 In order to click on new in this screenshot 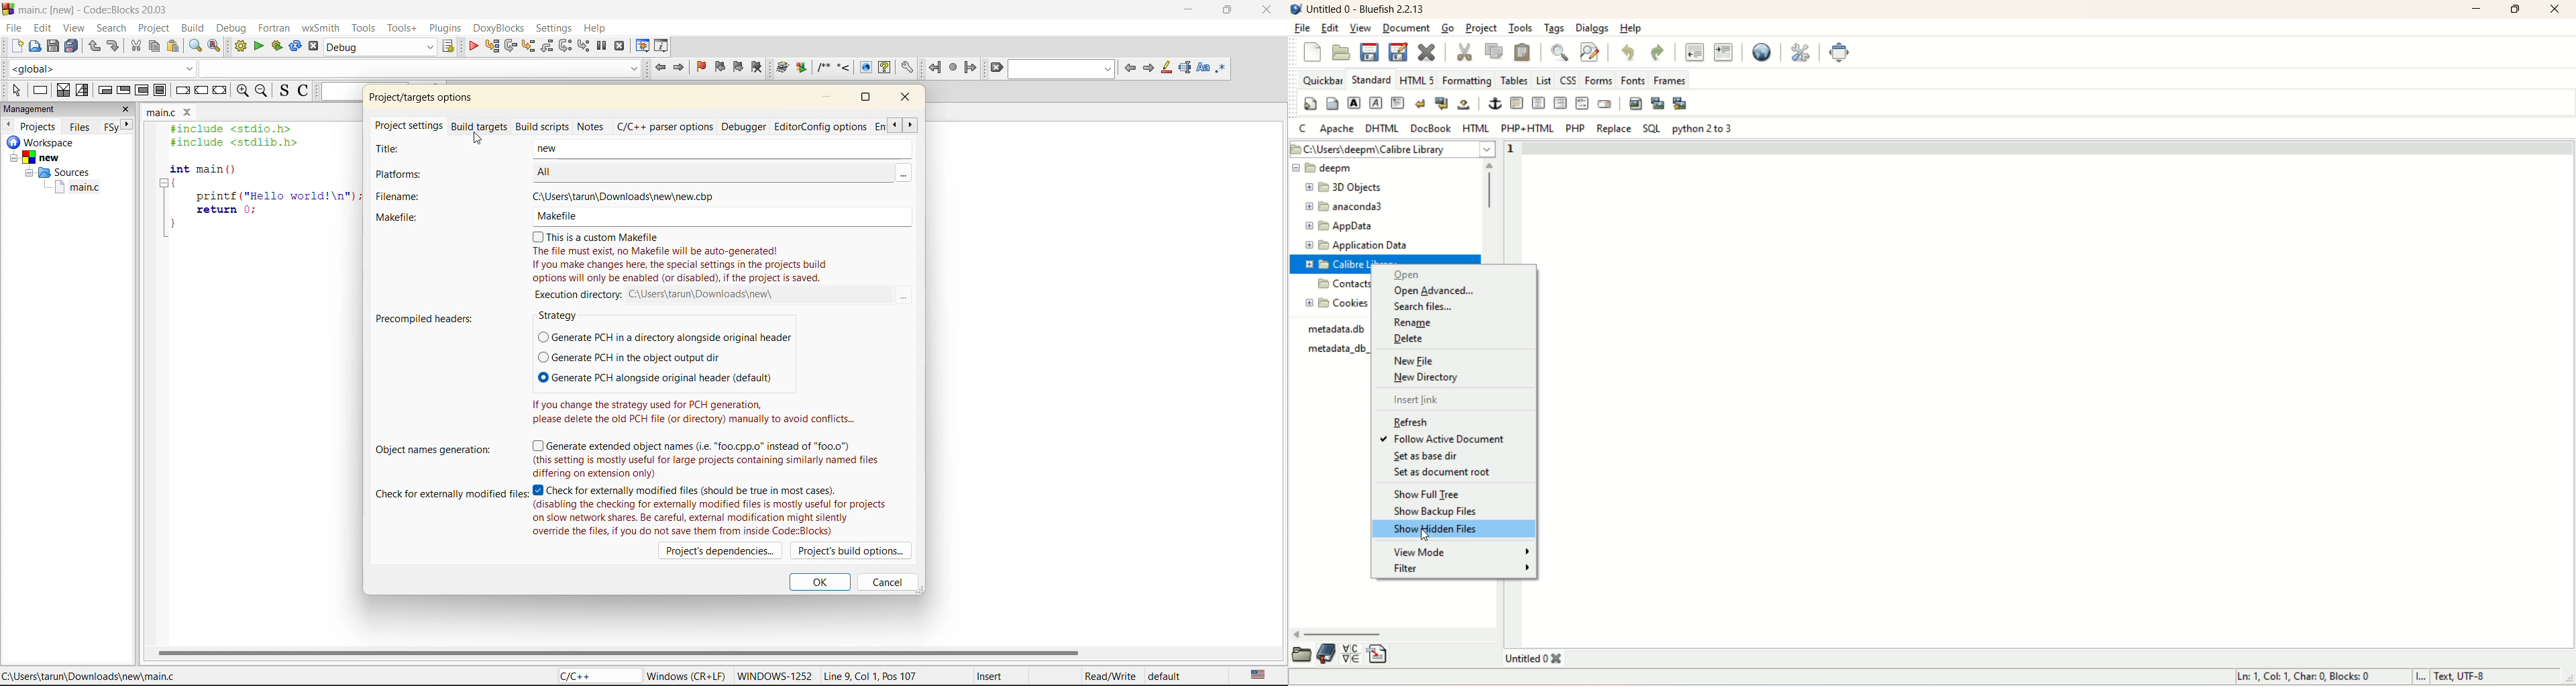, I will do `click(54, 157)`.